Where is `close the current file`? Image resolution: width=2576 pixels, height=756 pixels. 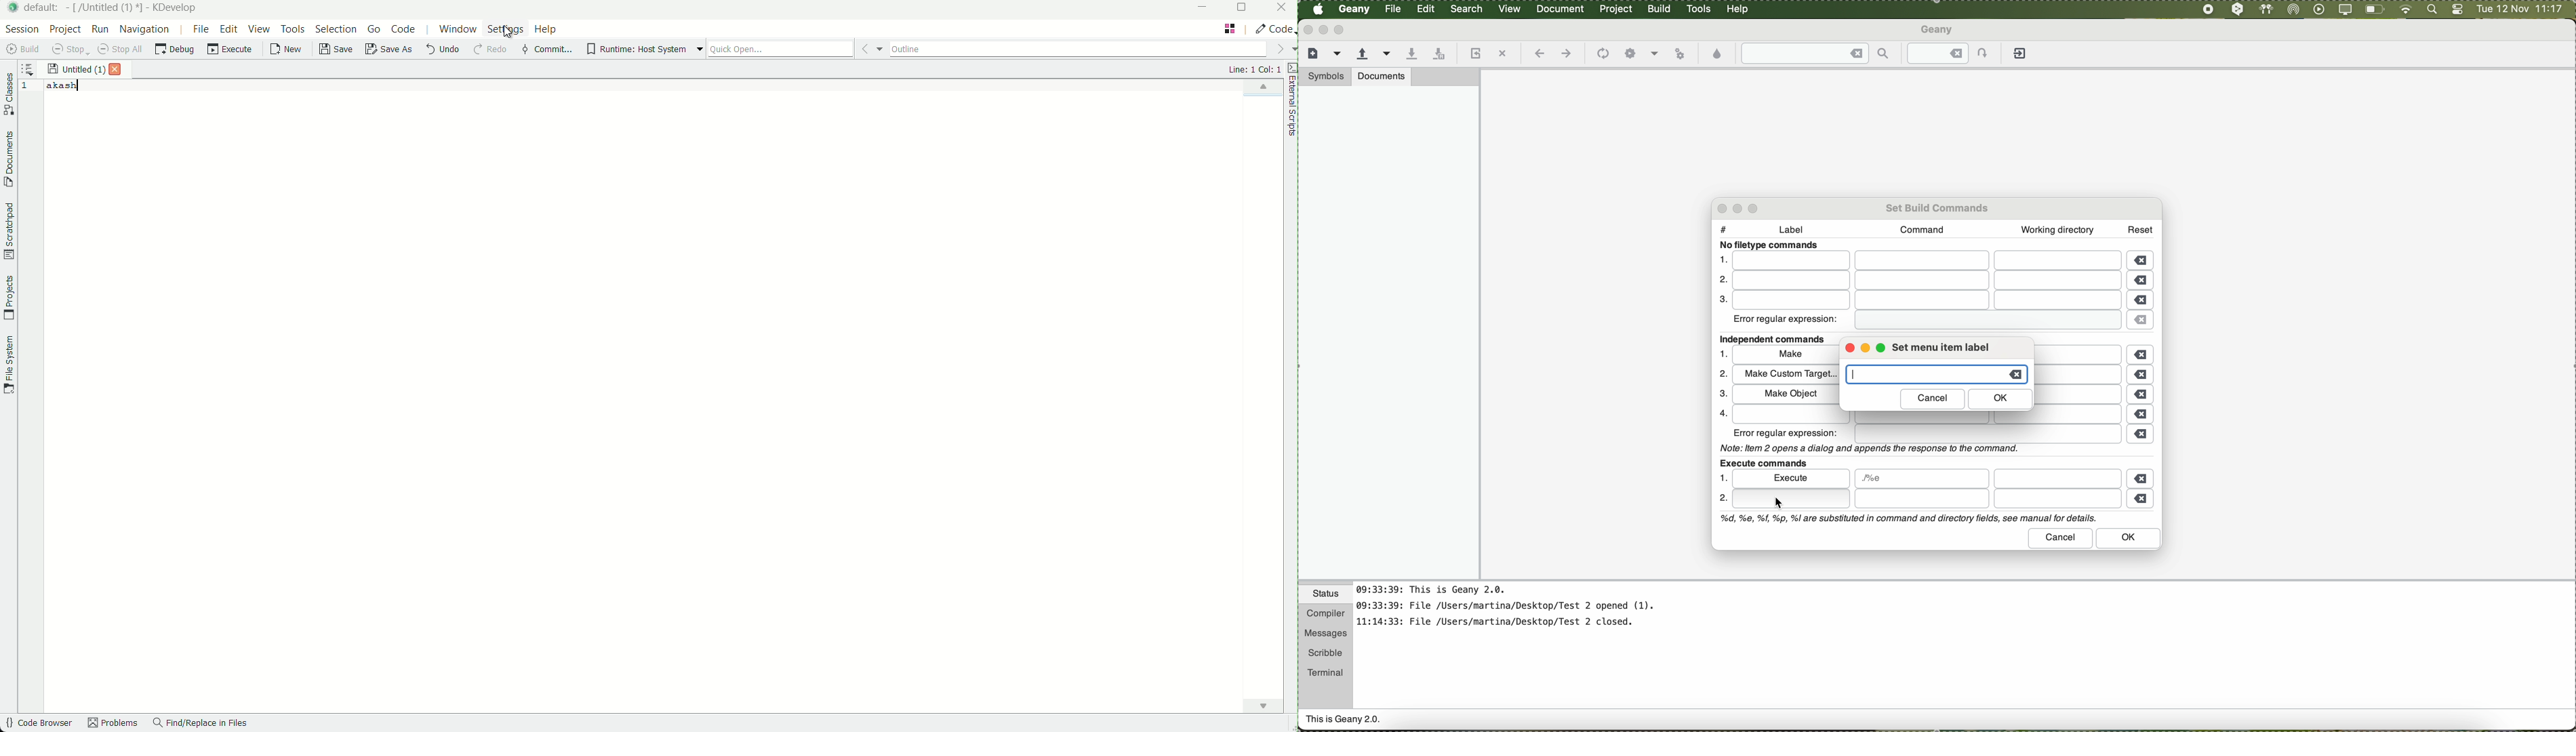
close the current file is located at coordinates (1502, 54).